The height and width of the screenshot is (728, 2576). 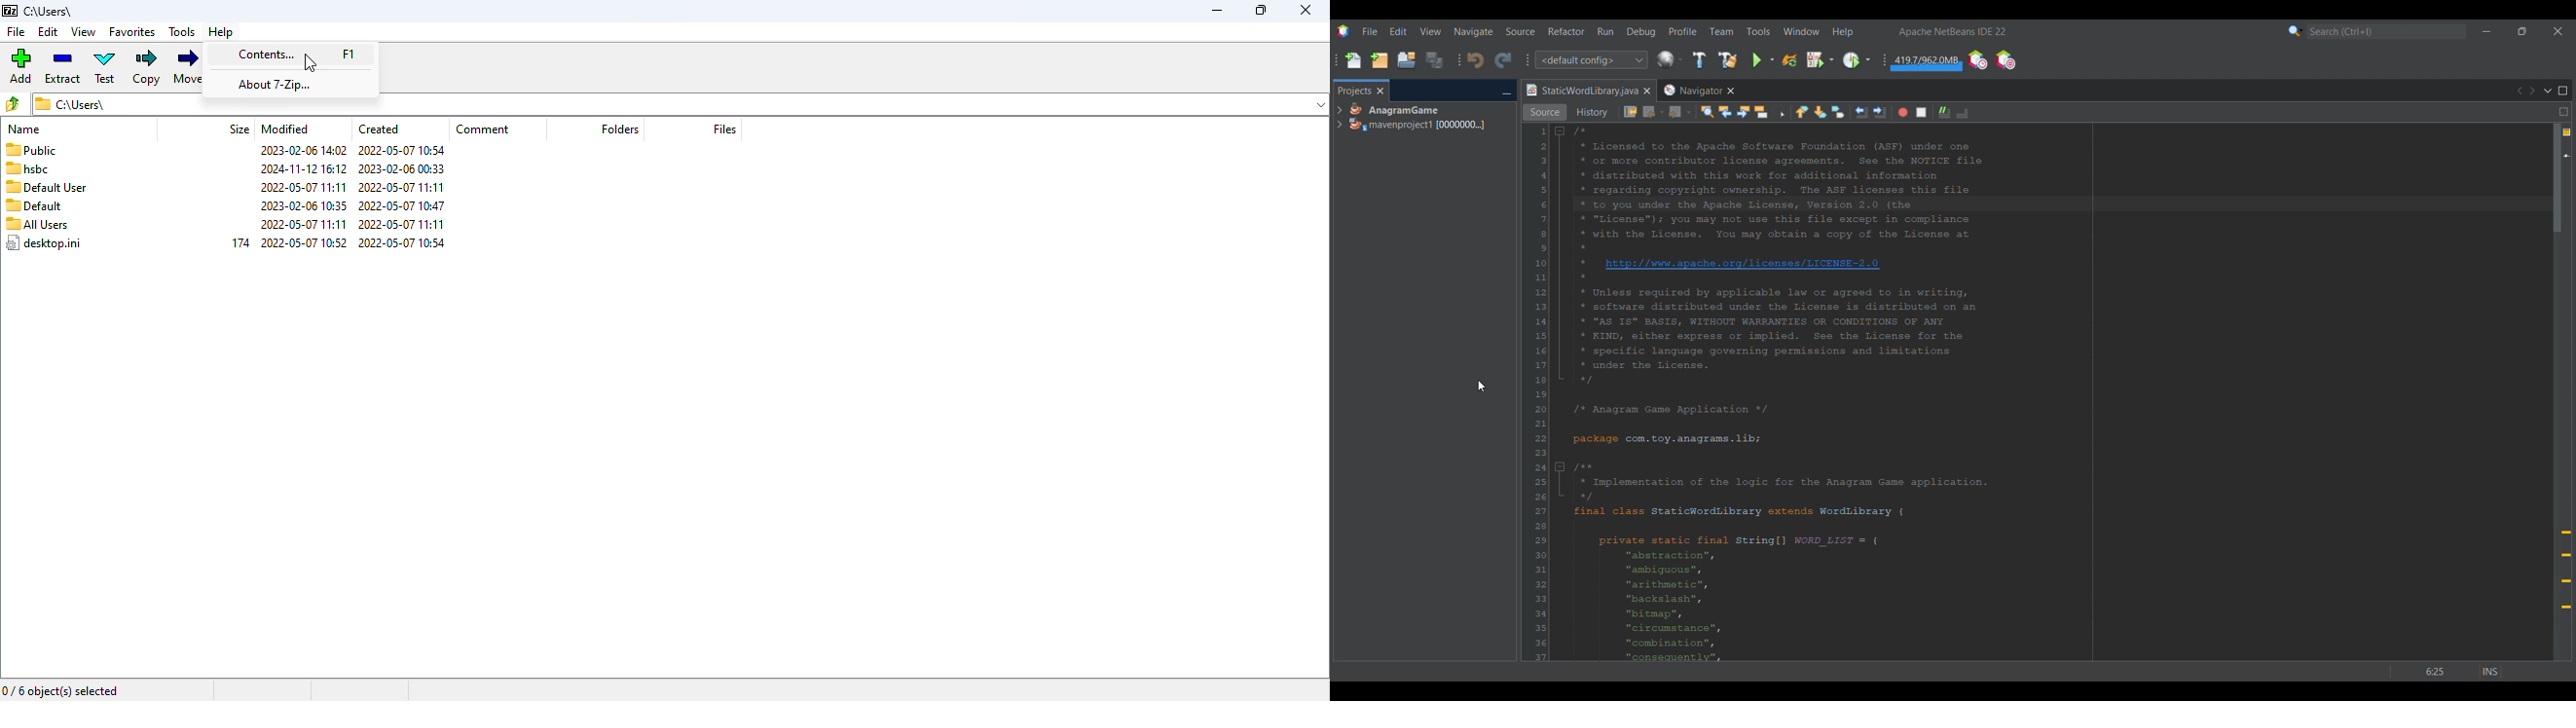 What do you see at coordinates (1506, 92) in the screenshot?
I see `Minimize` at bounding box center [1506, 92].